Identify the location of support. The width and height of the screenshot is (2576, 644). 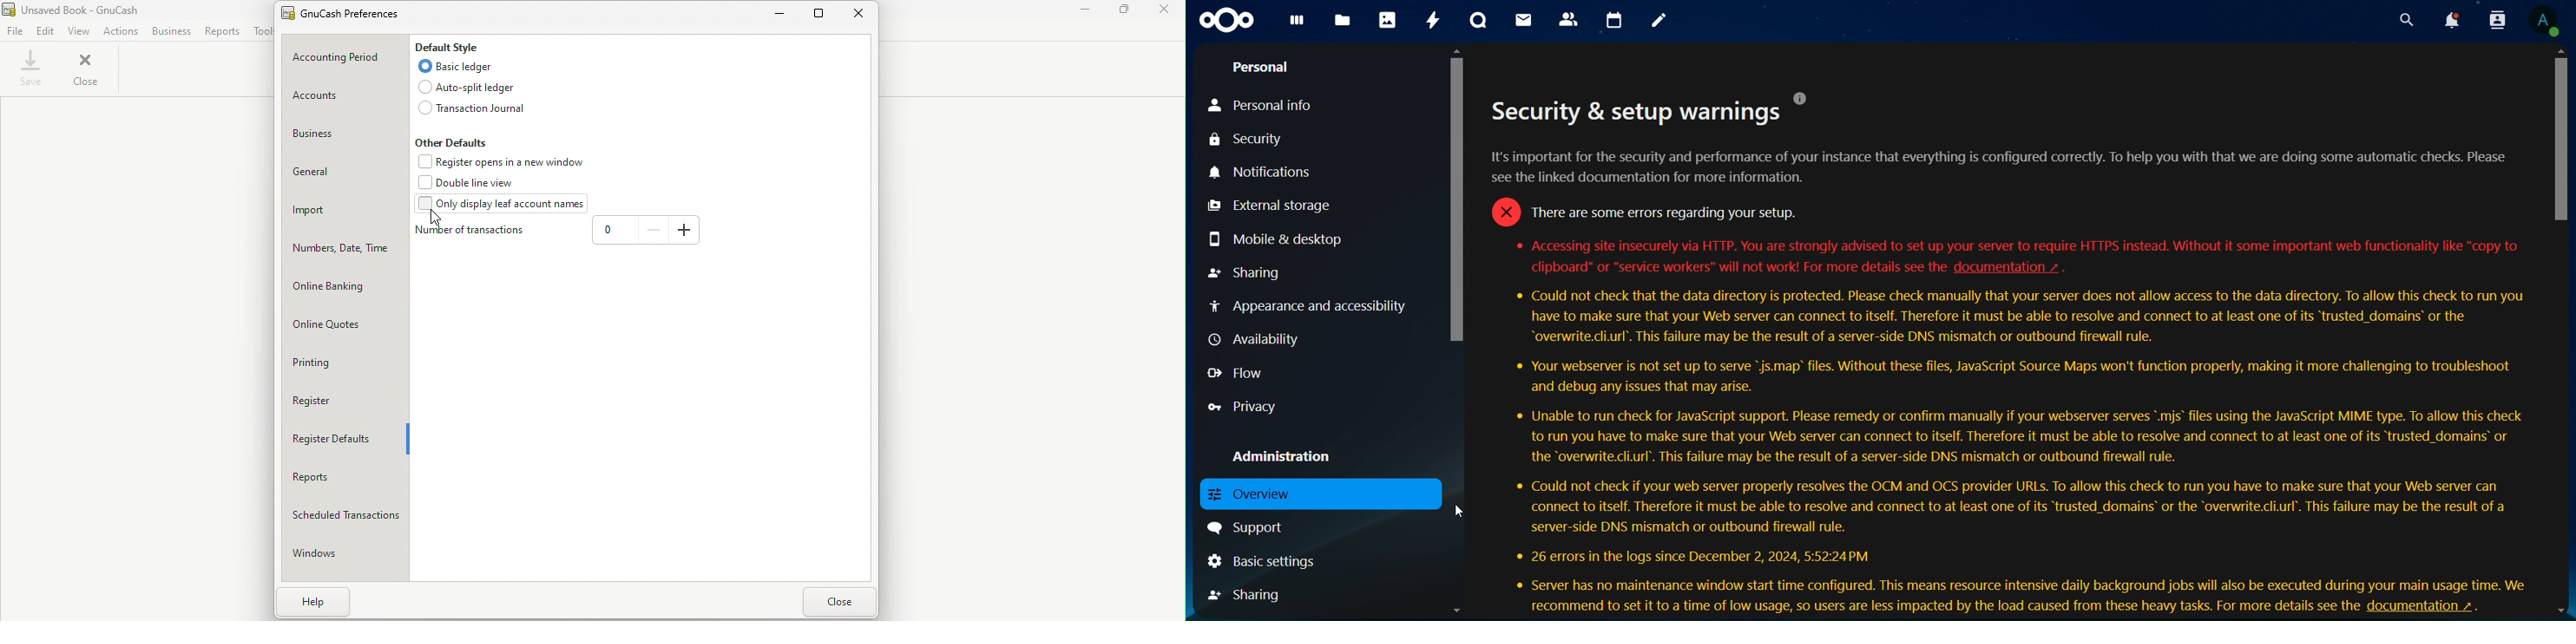
(1250, 524).